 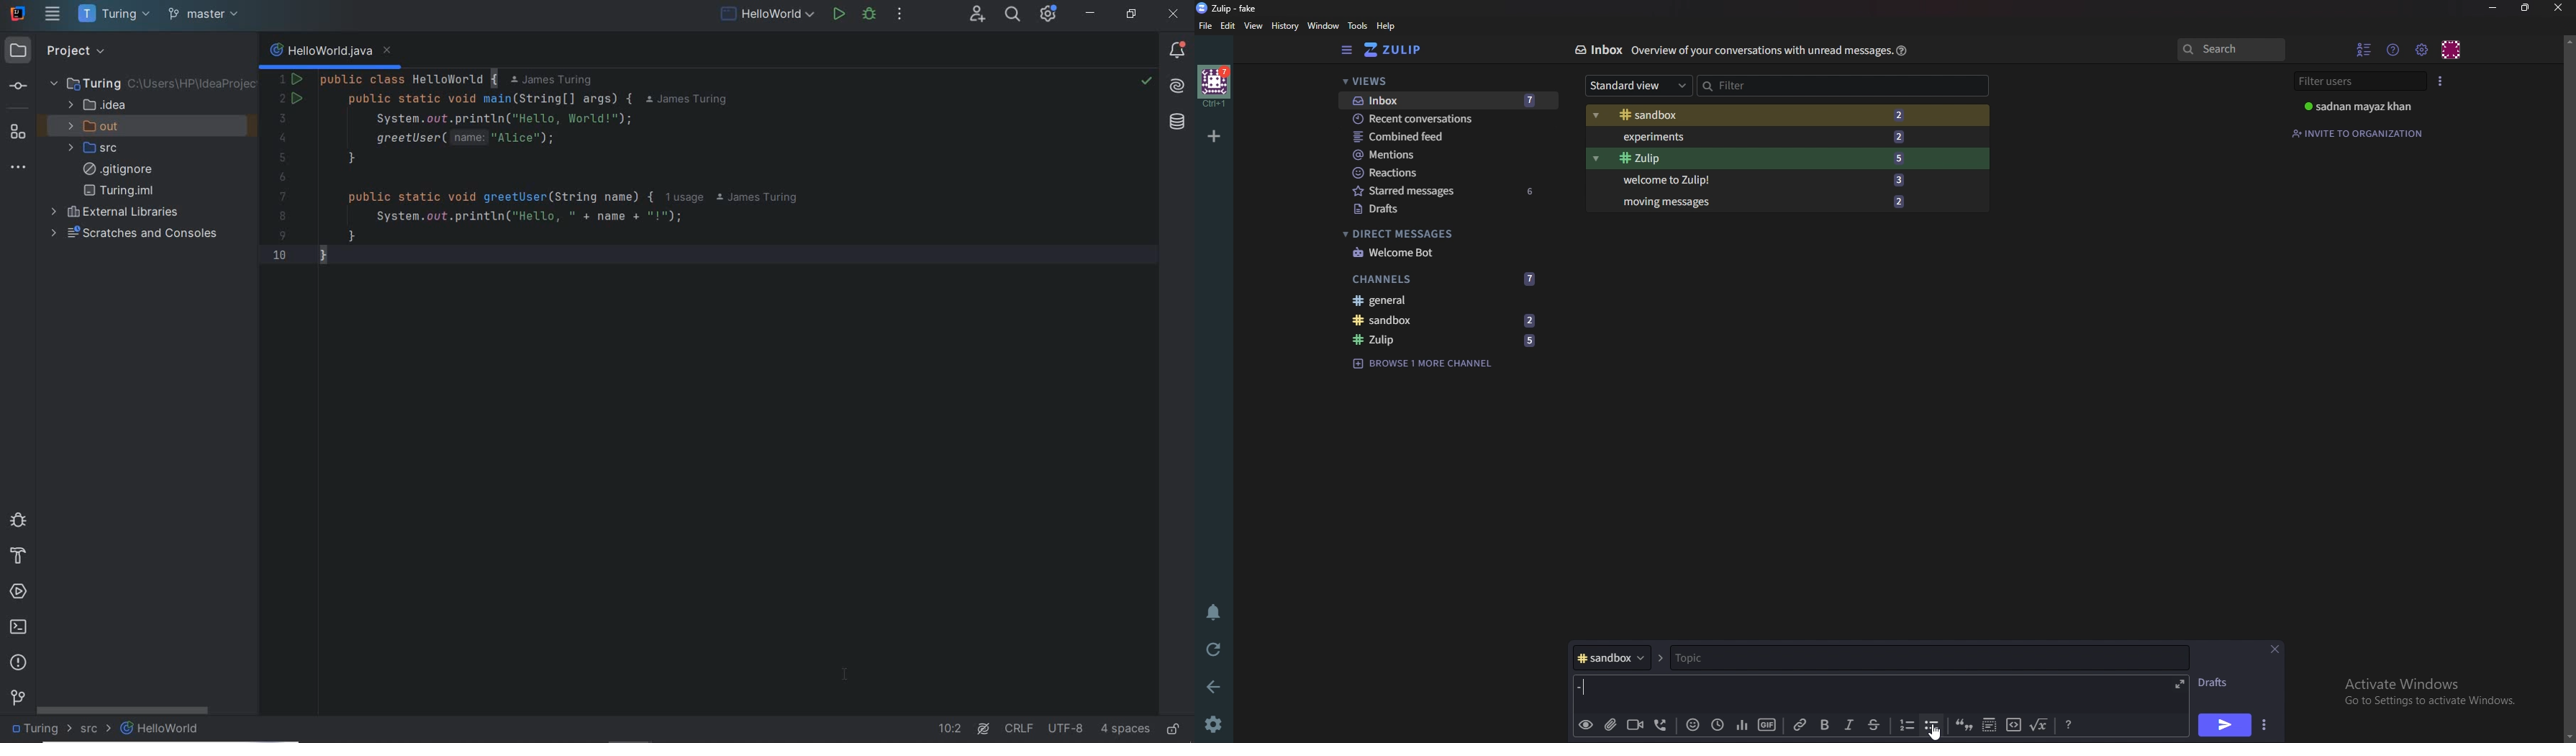 What do you see at coordinates (2223, 726) in the screenshot?
I see `send` at bounding box center [2223, 726].